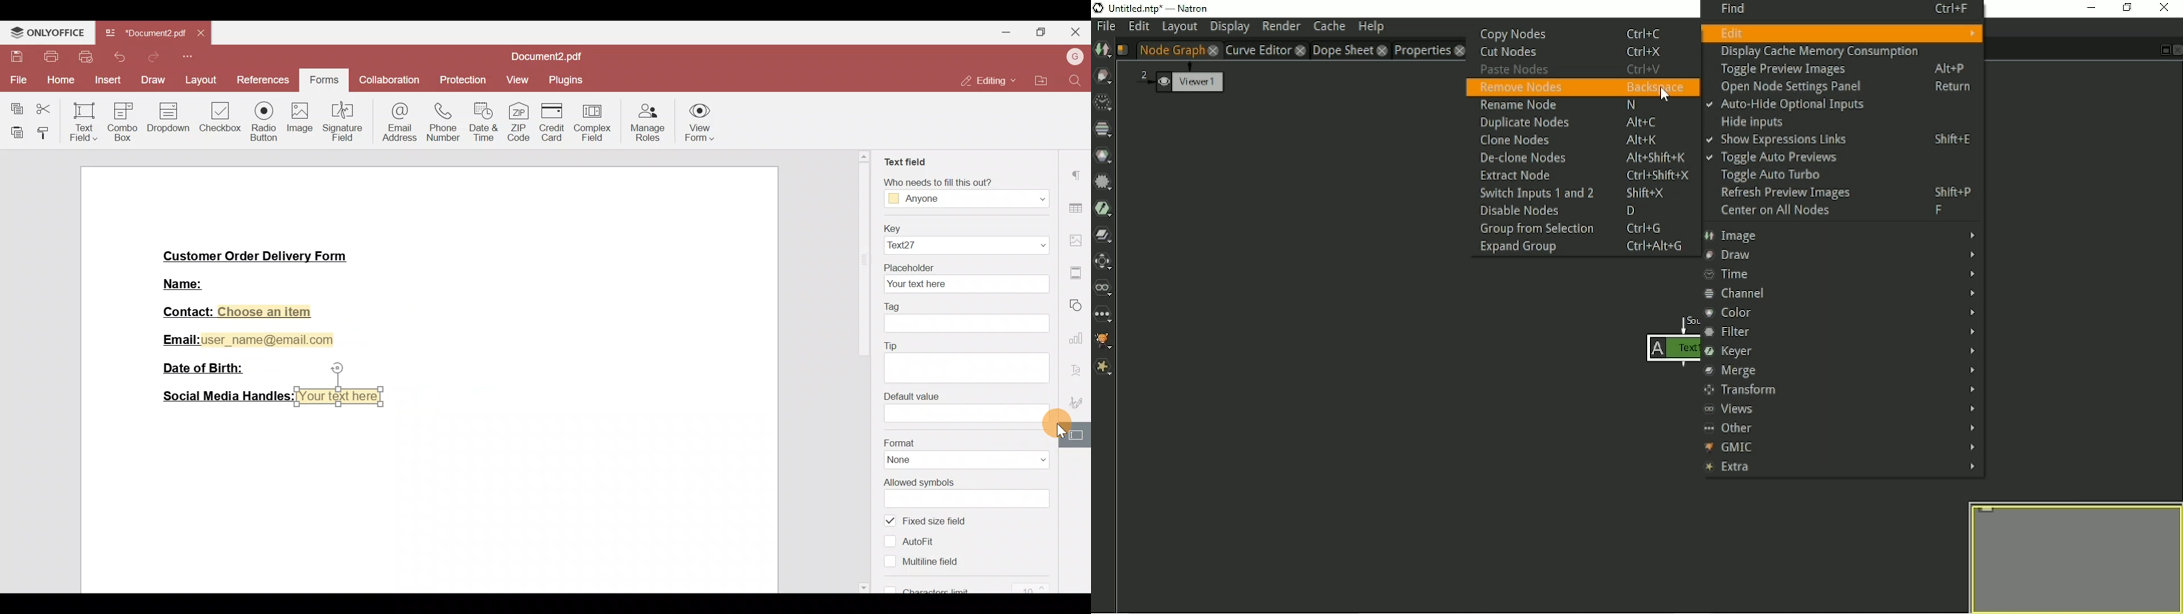 The height and width of the screenshot is (616, 2184). What do you see at coordinates (1841, 194) in the screenshot?
I see `Refresh Preview Images` at bounding box center [1841, 194].